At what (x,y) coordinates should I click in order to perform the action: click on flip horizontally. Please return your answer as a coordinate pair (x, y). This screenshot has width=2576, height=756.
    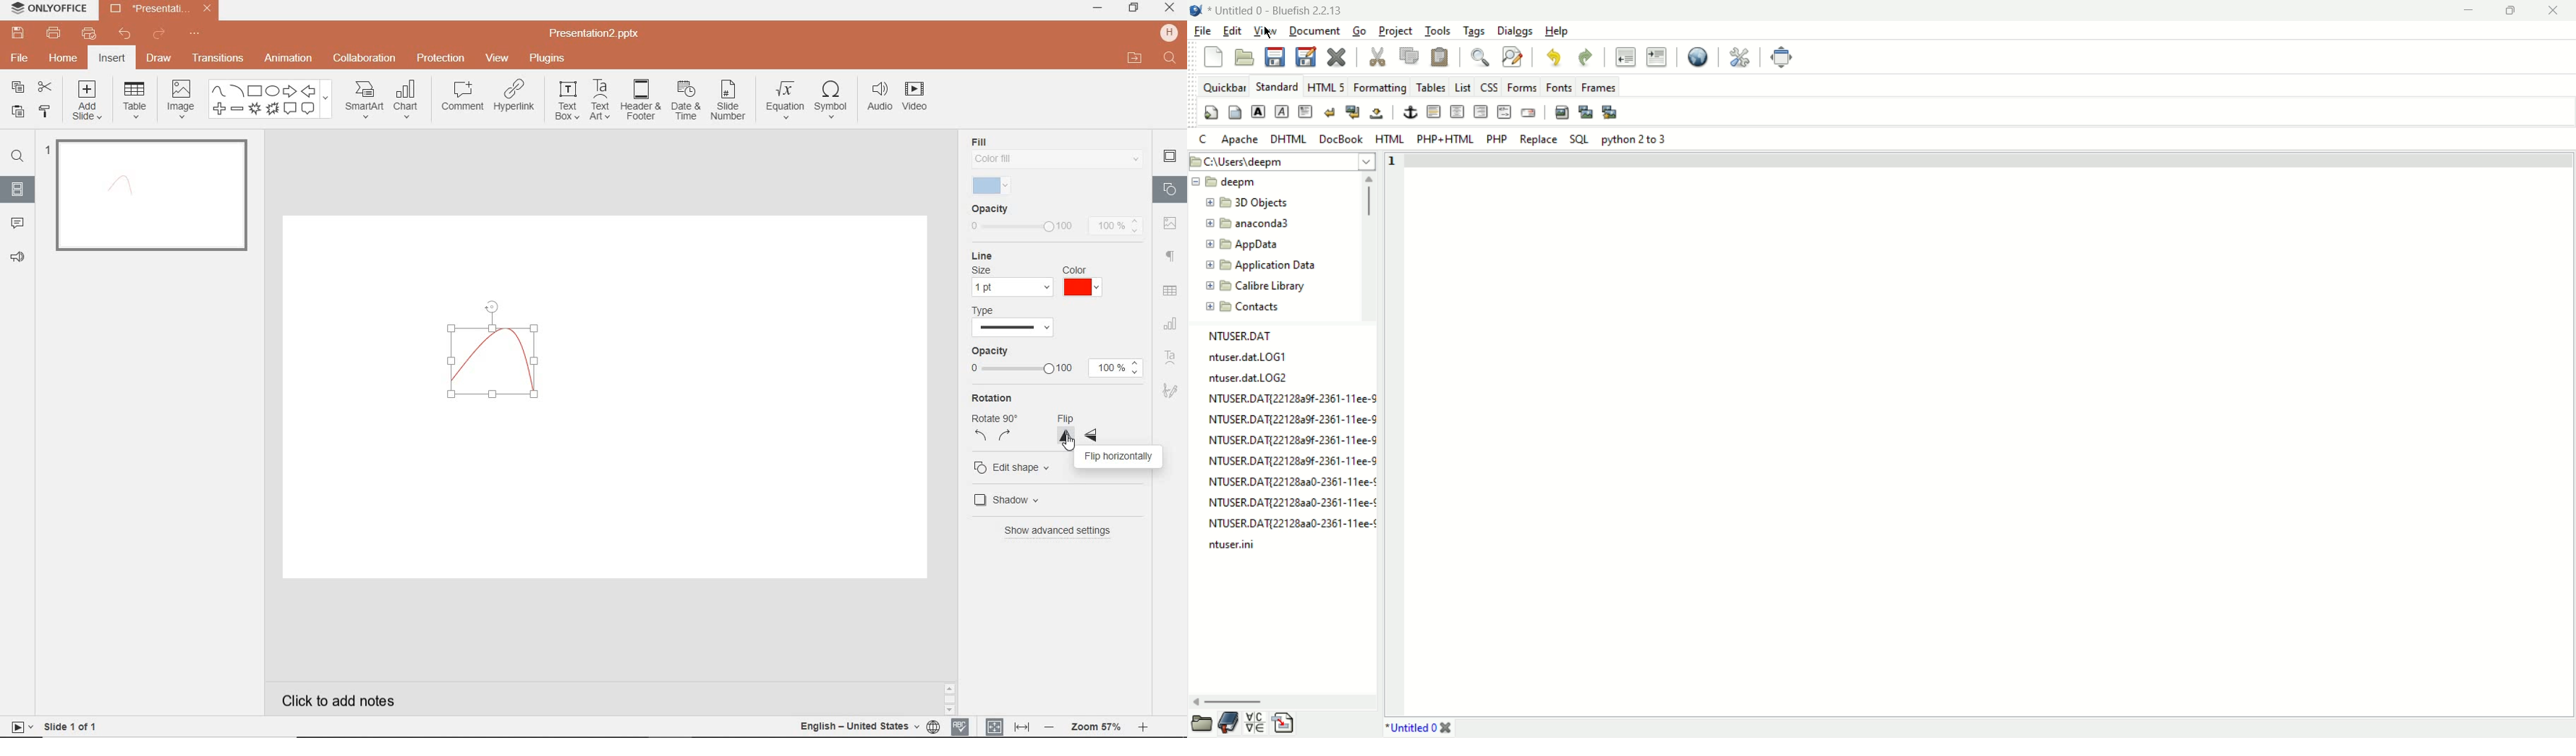
    Looking at the image, I should click on (1122, 456).